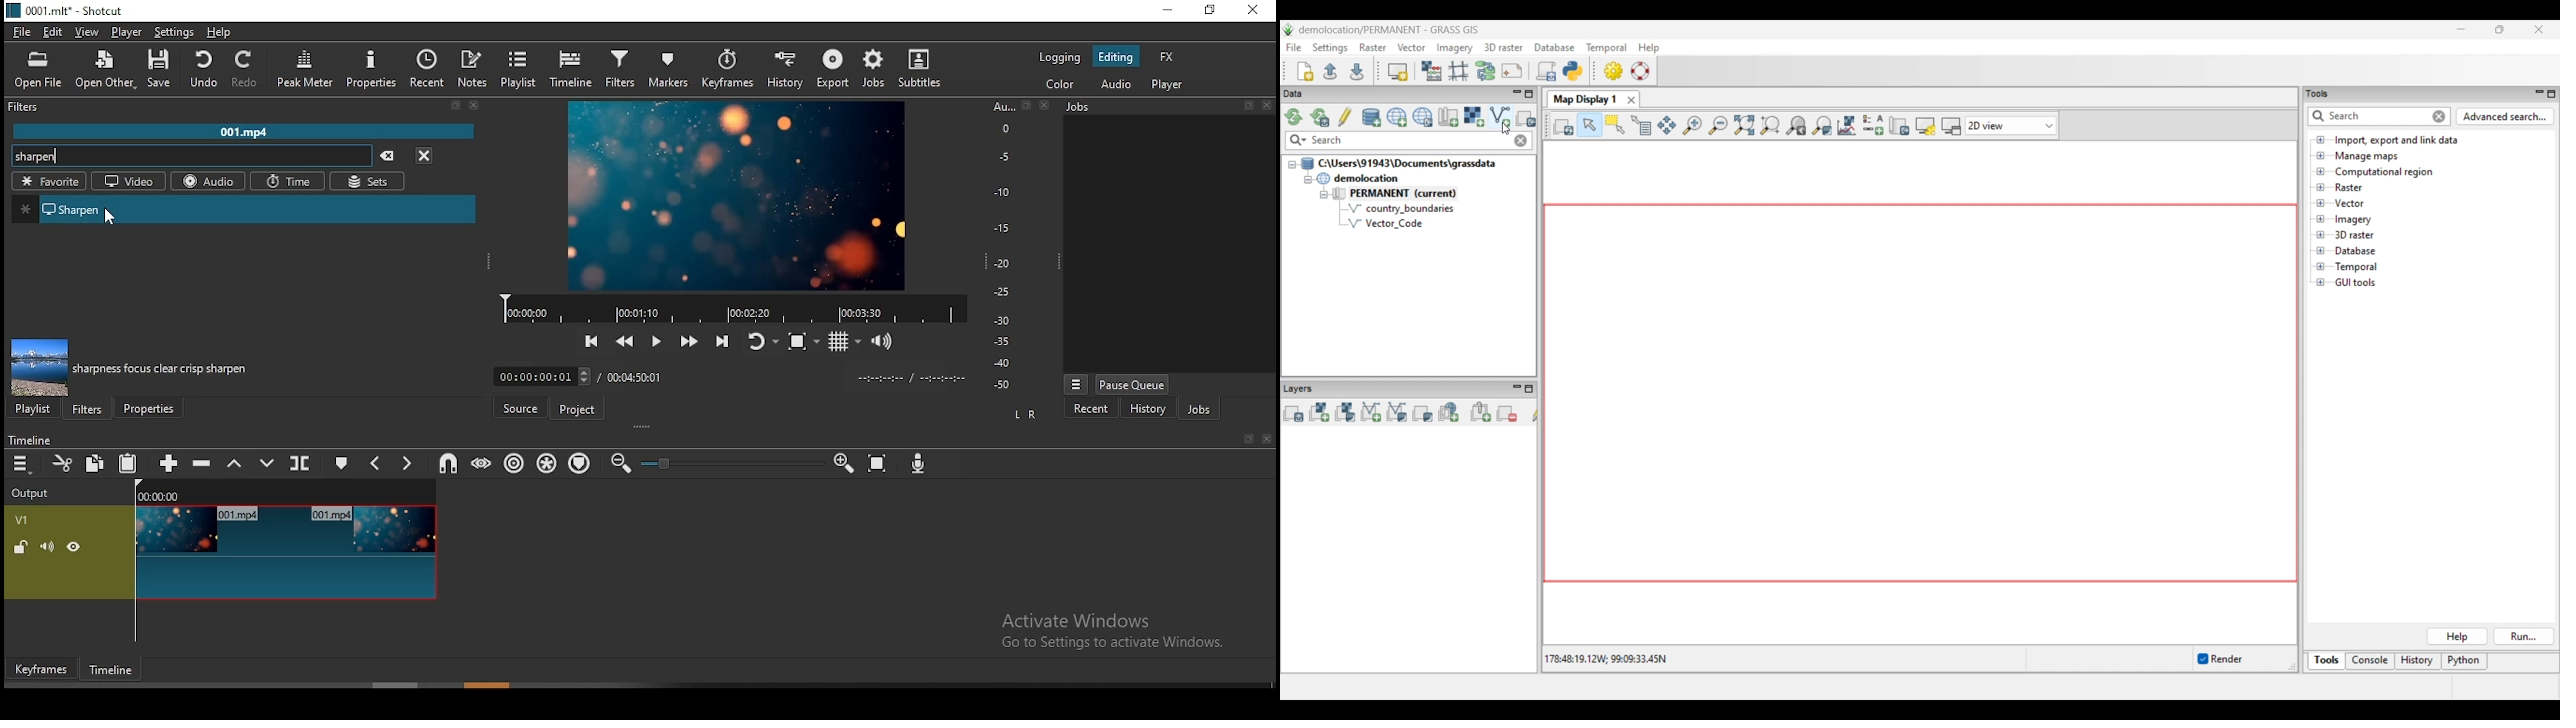  I want to click on ripple delete, so click(200, 464).